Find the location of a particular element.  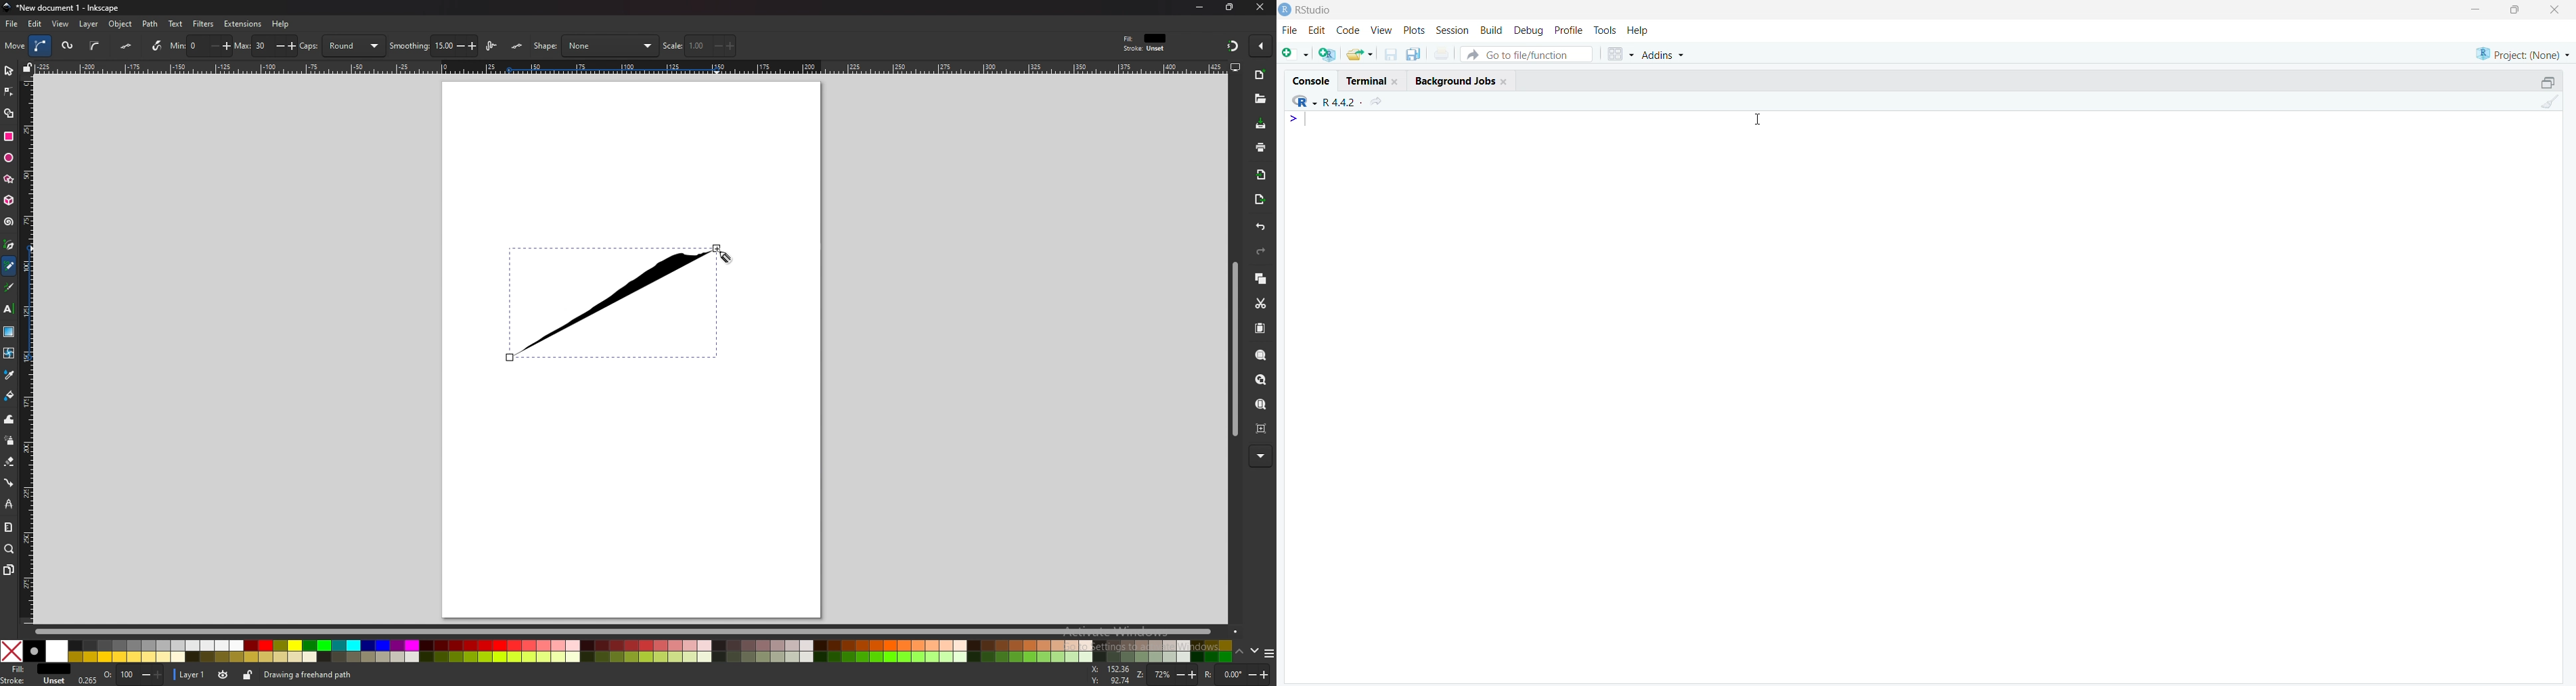

Save all open documents (Ctrl + Alt + S) is located at coordinates (1417, 53).